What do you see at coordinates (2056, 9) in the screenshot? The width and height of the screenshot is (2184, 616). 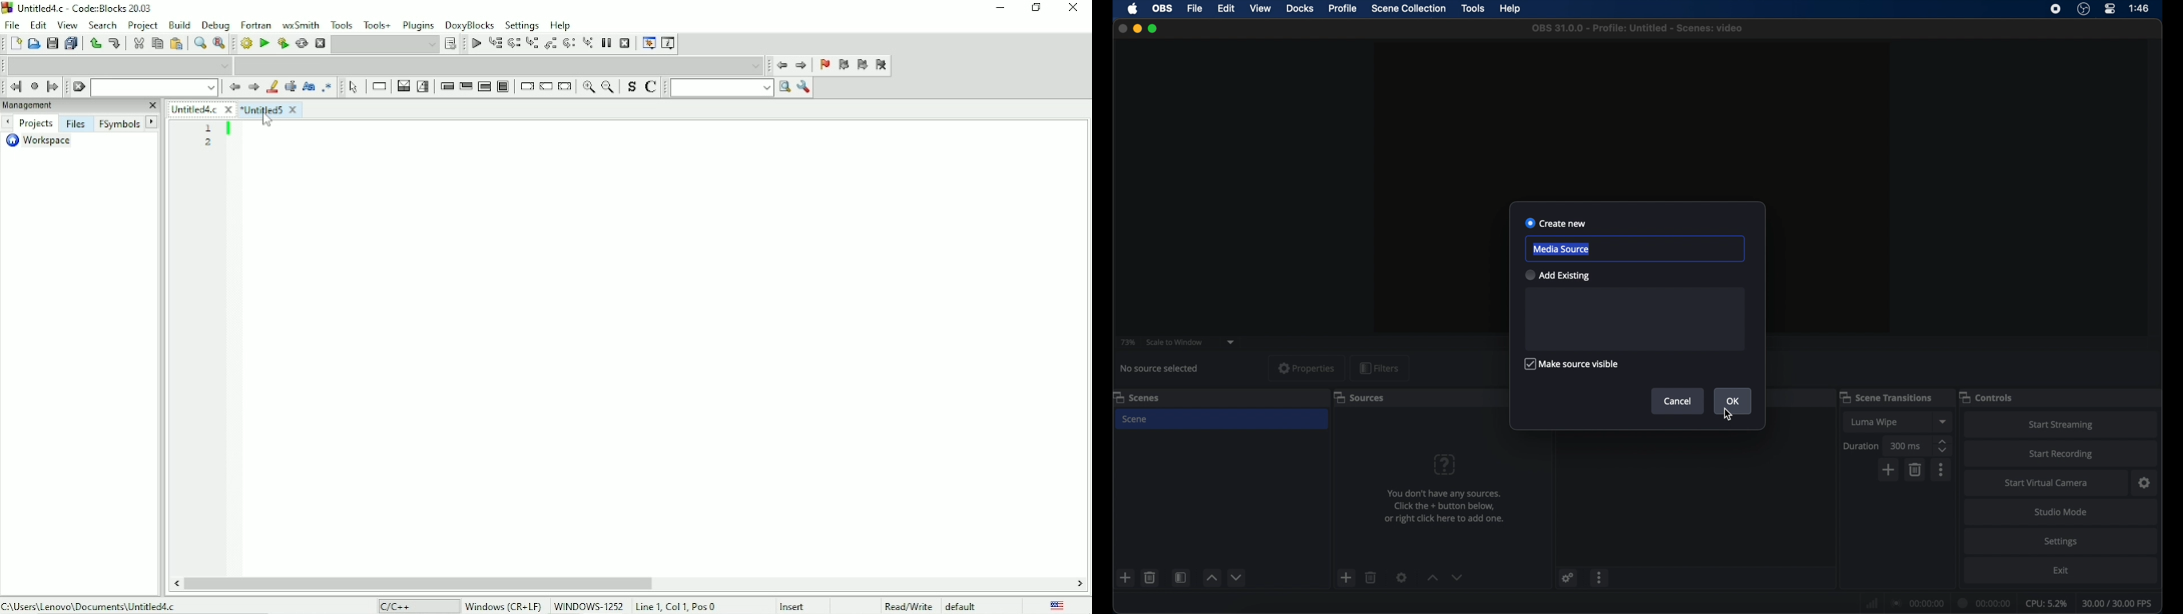 I see `screen recorder icon` at bounding box center [2056, 9].